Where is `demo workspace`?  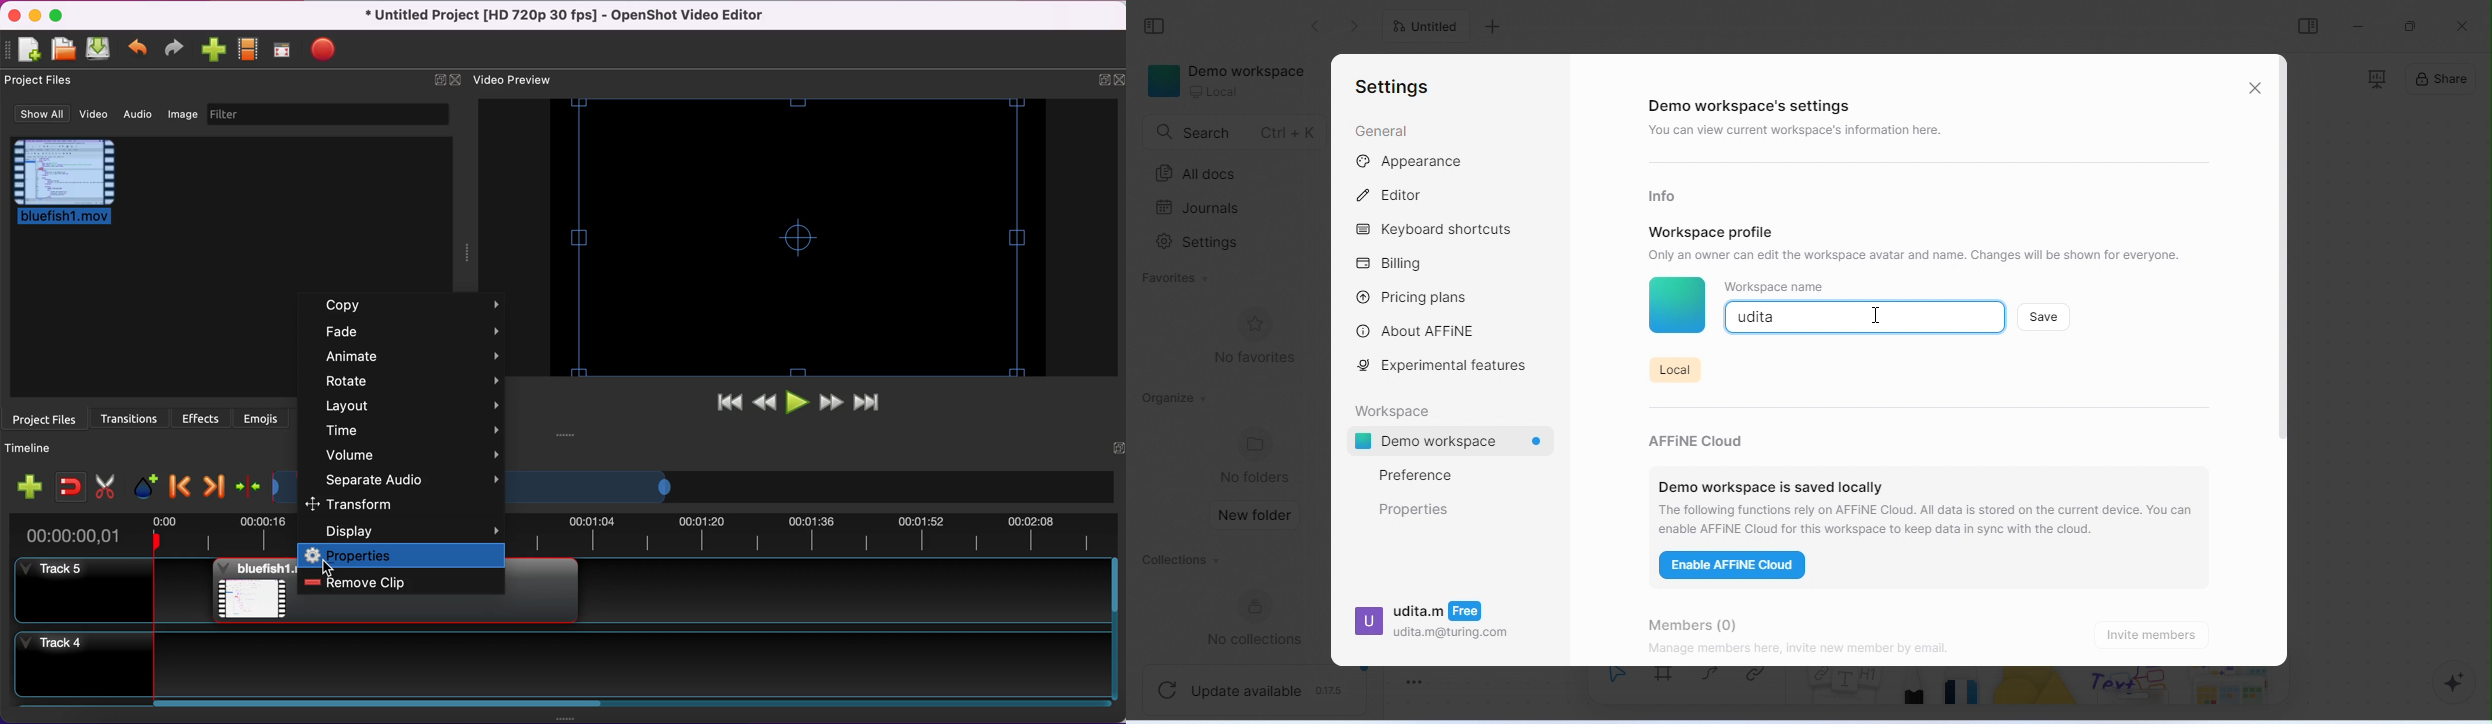
demo workspace is located at coordinates (1231, 83).